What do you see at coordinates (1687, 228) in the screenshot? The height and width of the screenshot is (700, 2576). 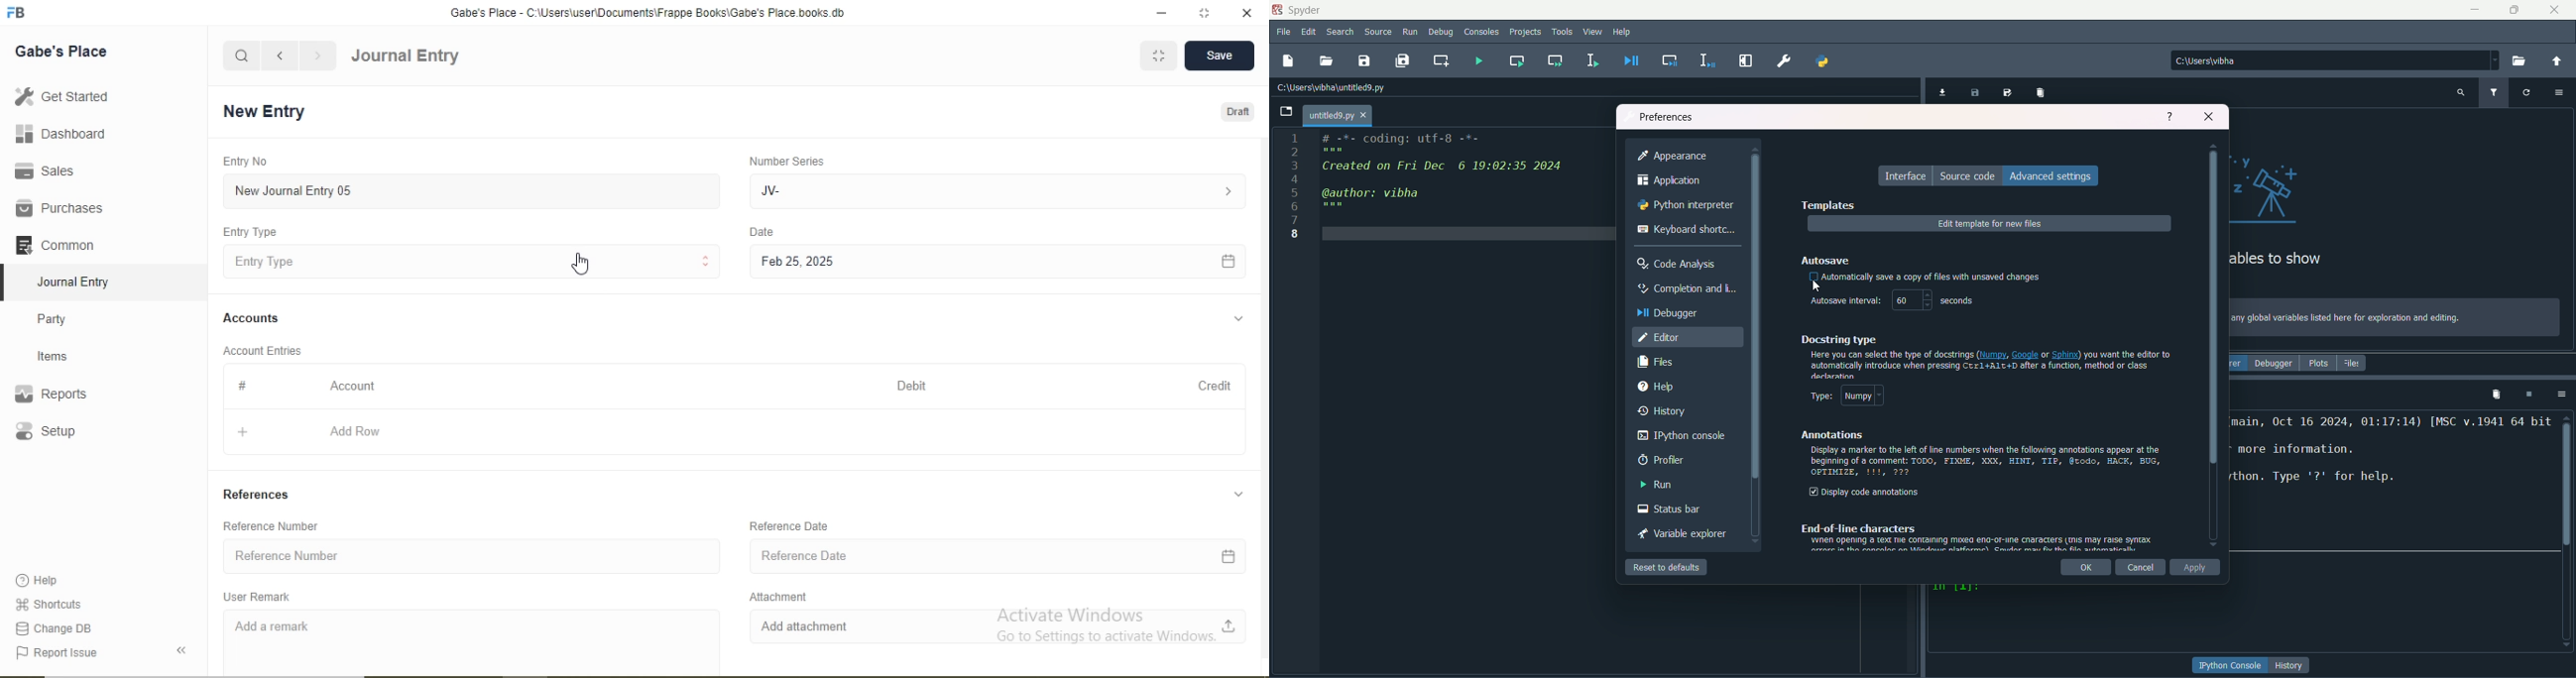 I see `keyboard shortcut` at bounding box center [1687, 228].